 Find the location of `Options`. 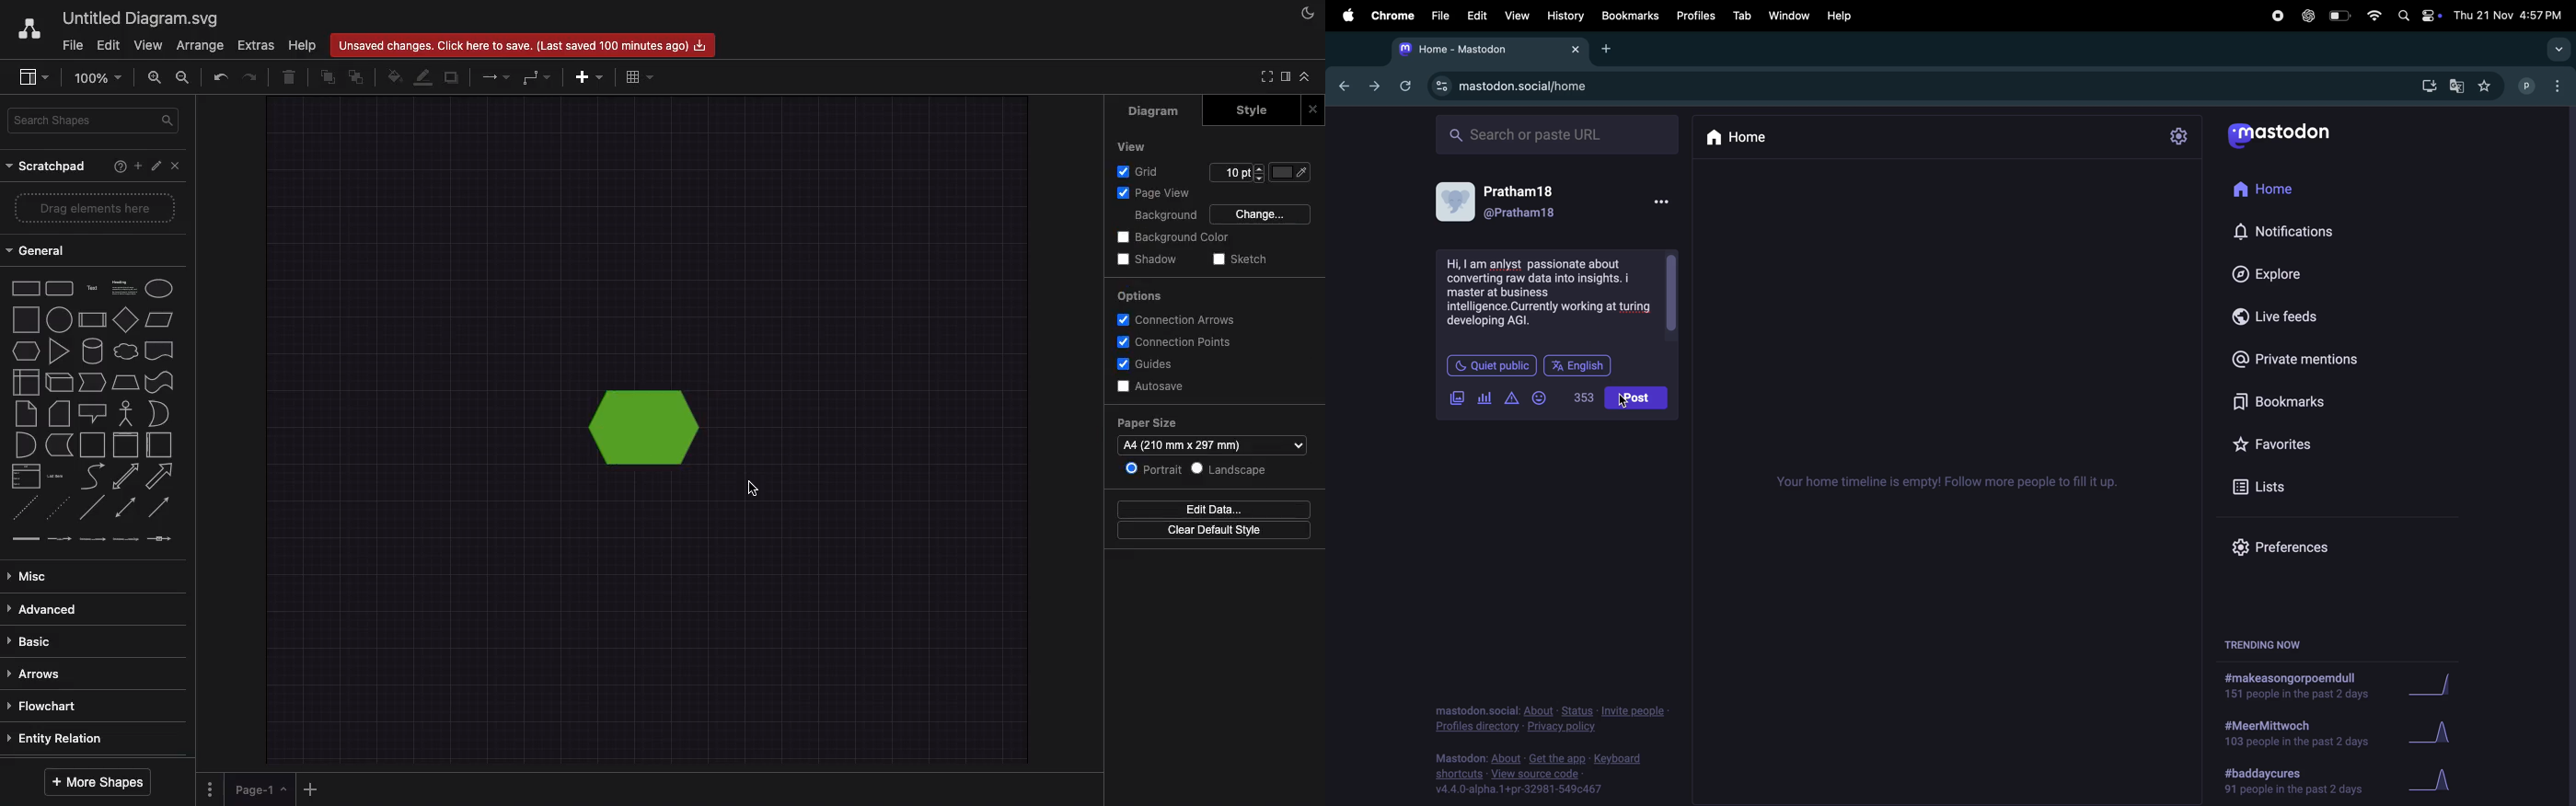

Options is located at coordinates (211, 788).